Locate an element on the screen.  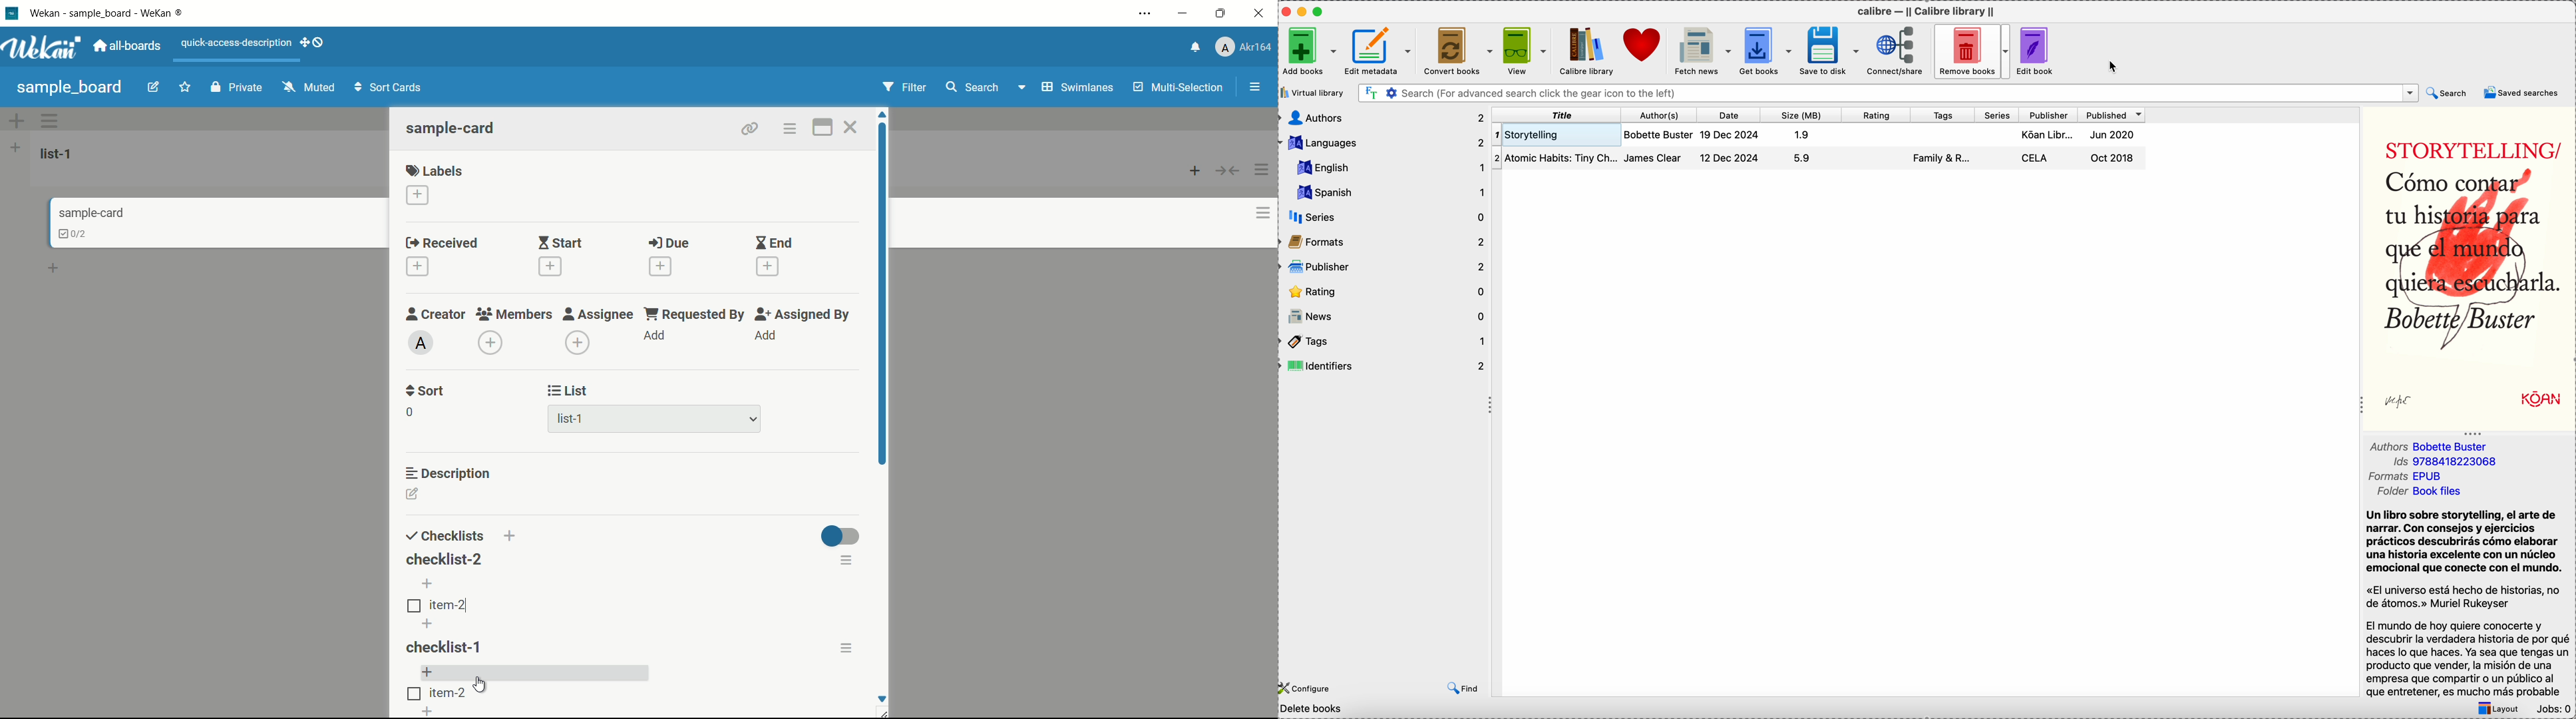
maximize Calibre is located at coordinates (1321, 11).